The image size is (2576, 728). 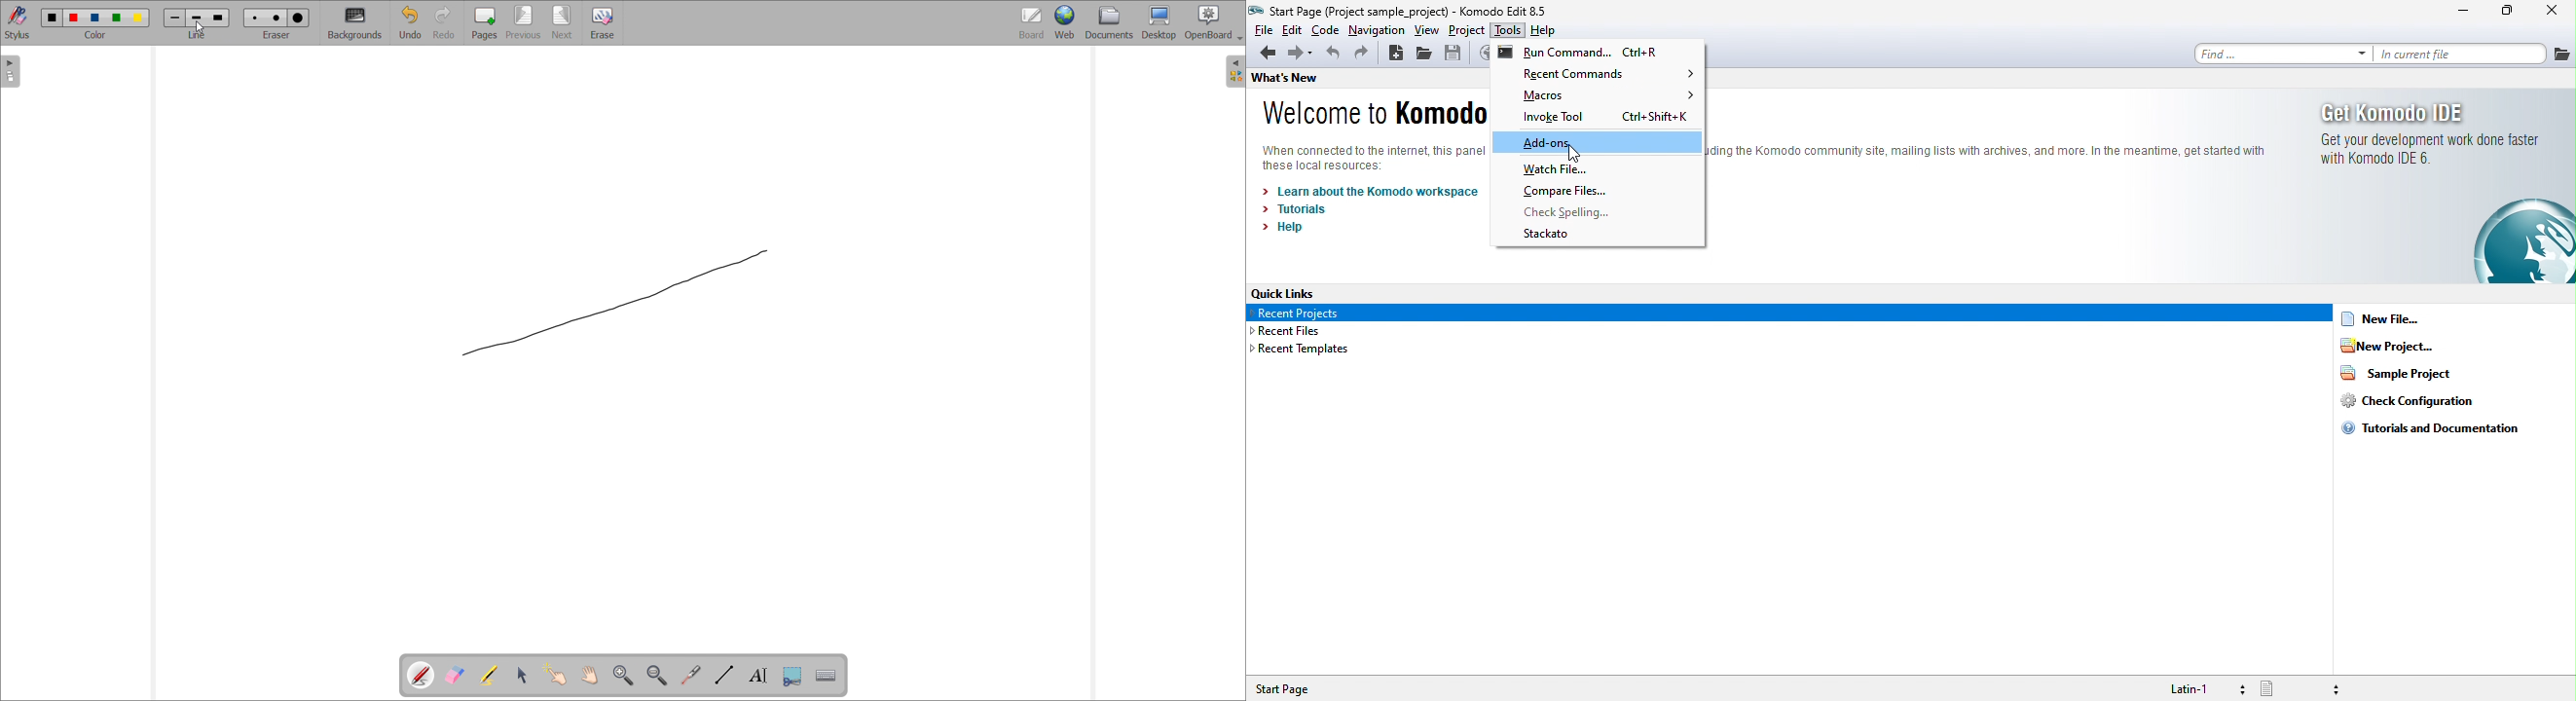 What do you see at coordinates (2430, 189) in the screenshot?
I see `get komodo ide` at bounding box center [2430, 189].